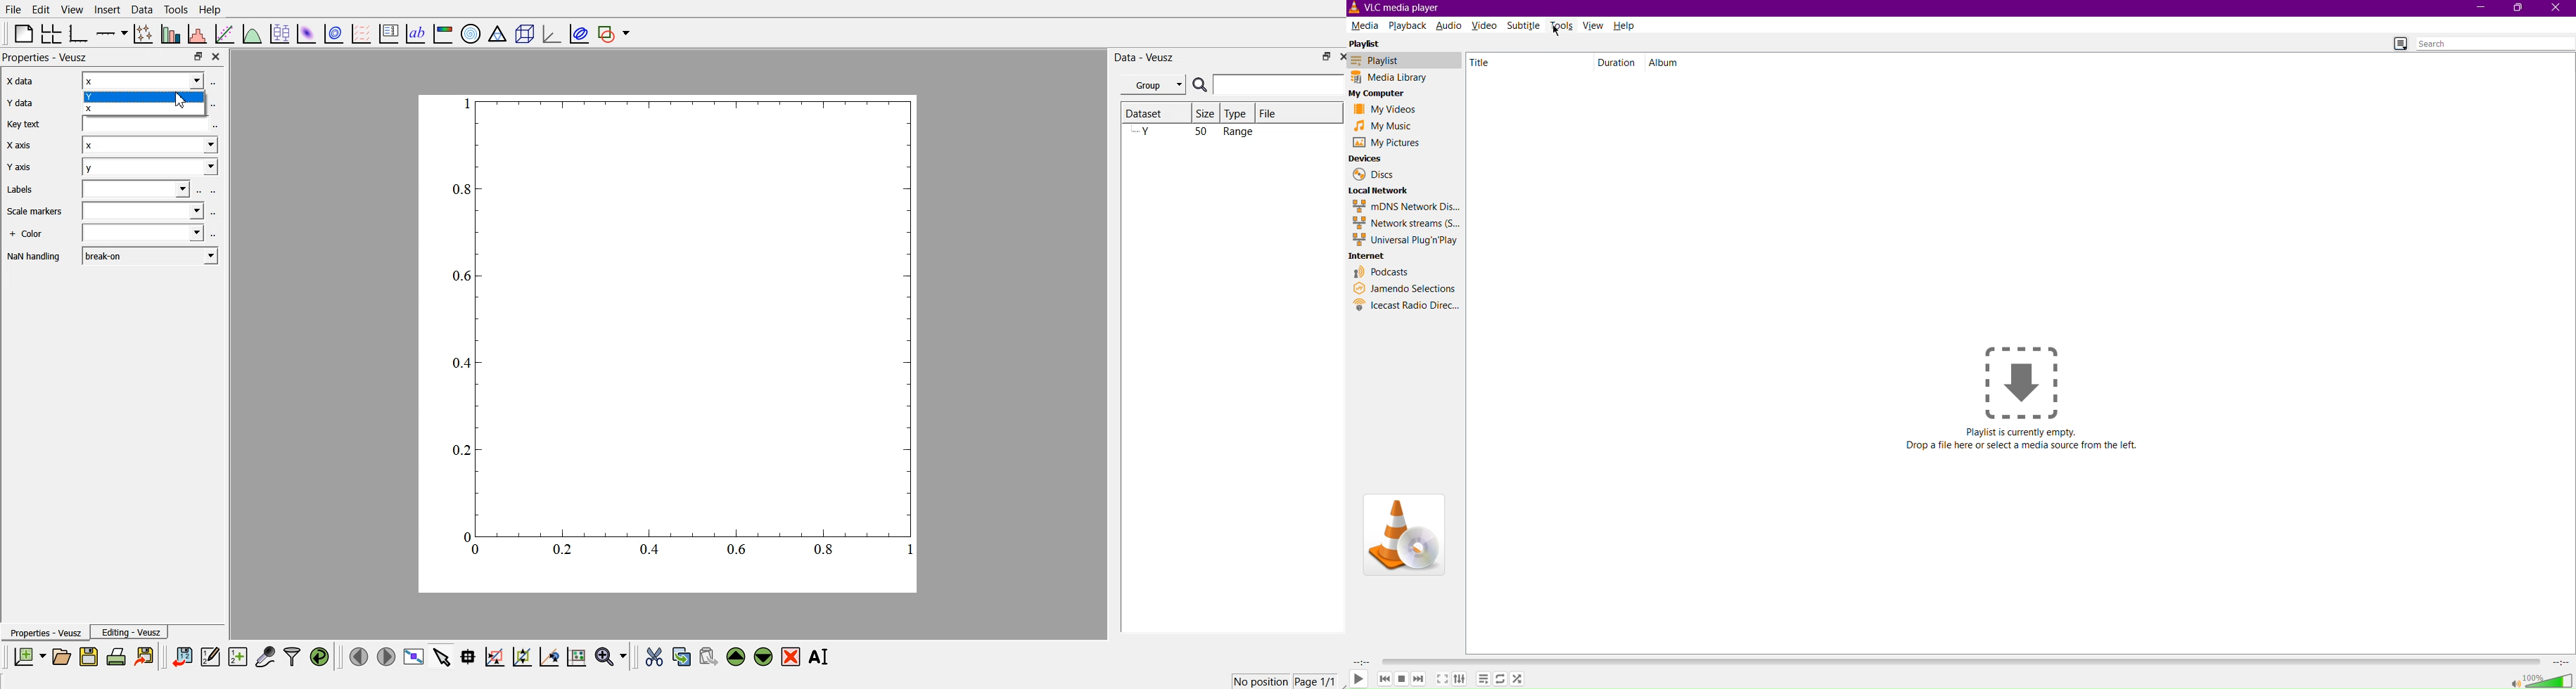 Image resolution: width=2576 pixels, height=700 pixels. I want to click on Pause, so click(1401, 677).